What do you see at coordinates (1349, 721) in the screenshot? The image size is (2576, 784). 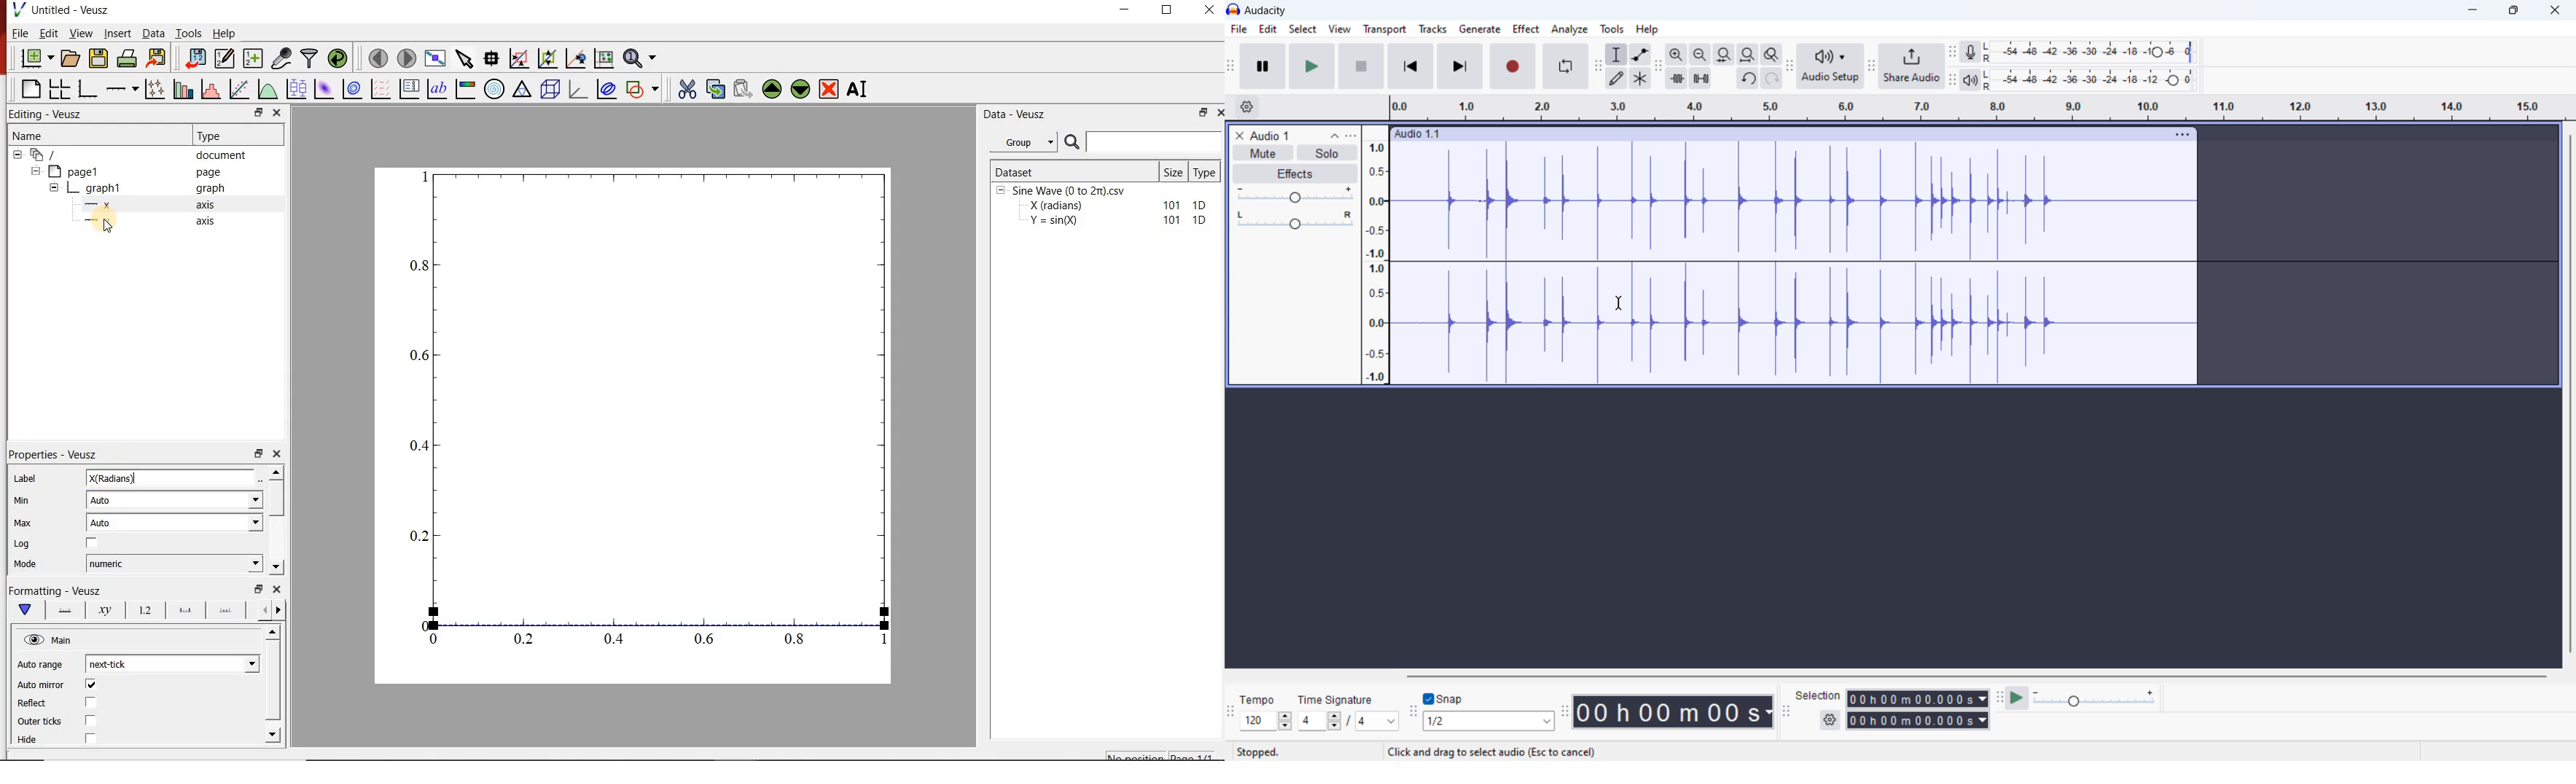 I see `4/4 (top/bottom time signature)` at bounding box center [1349, 721].